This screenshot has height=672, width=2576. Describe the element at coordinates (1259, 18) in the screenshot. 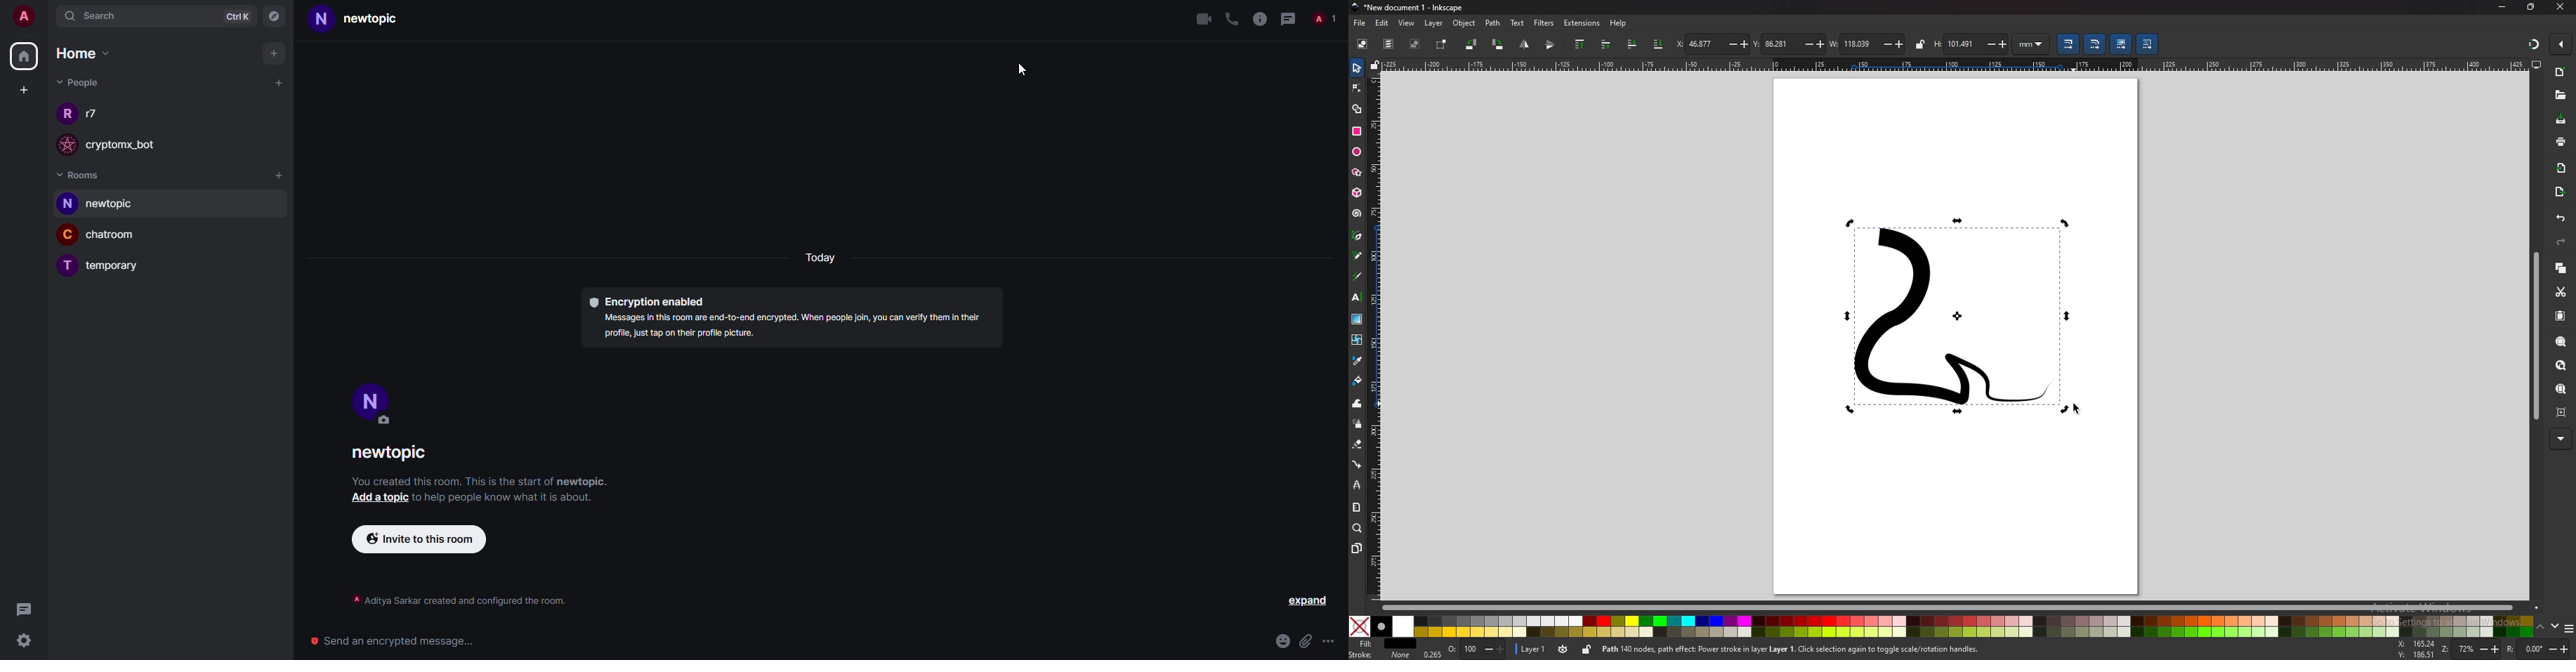

I see `info` at that location.